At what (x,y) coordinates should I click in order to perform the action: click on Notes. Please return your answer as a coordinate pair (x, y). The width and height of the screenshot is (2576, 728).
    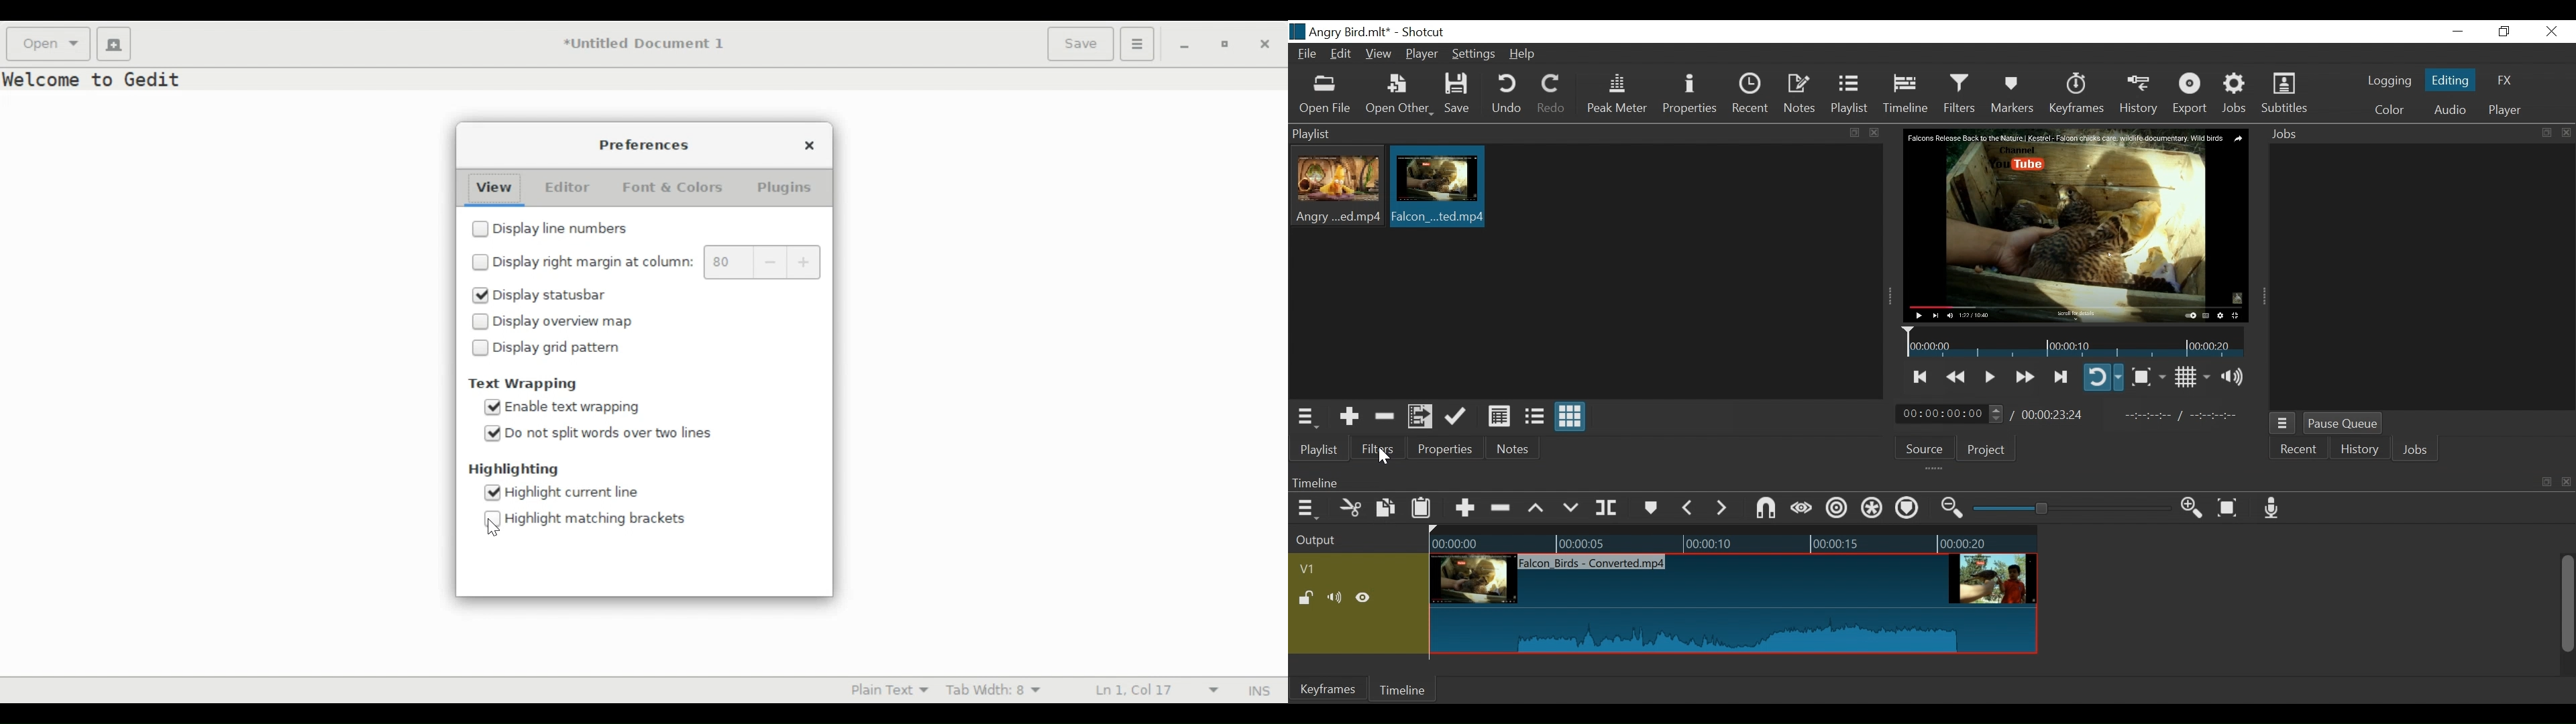
    Looking at the image, I should click on (1801, 94).